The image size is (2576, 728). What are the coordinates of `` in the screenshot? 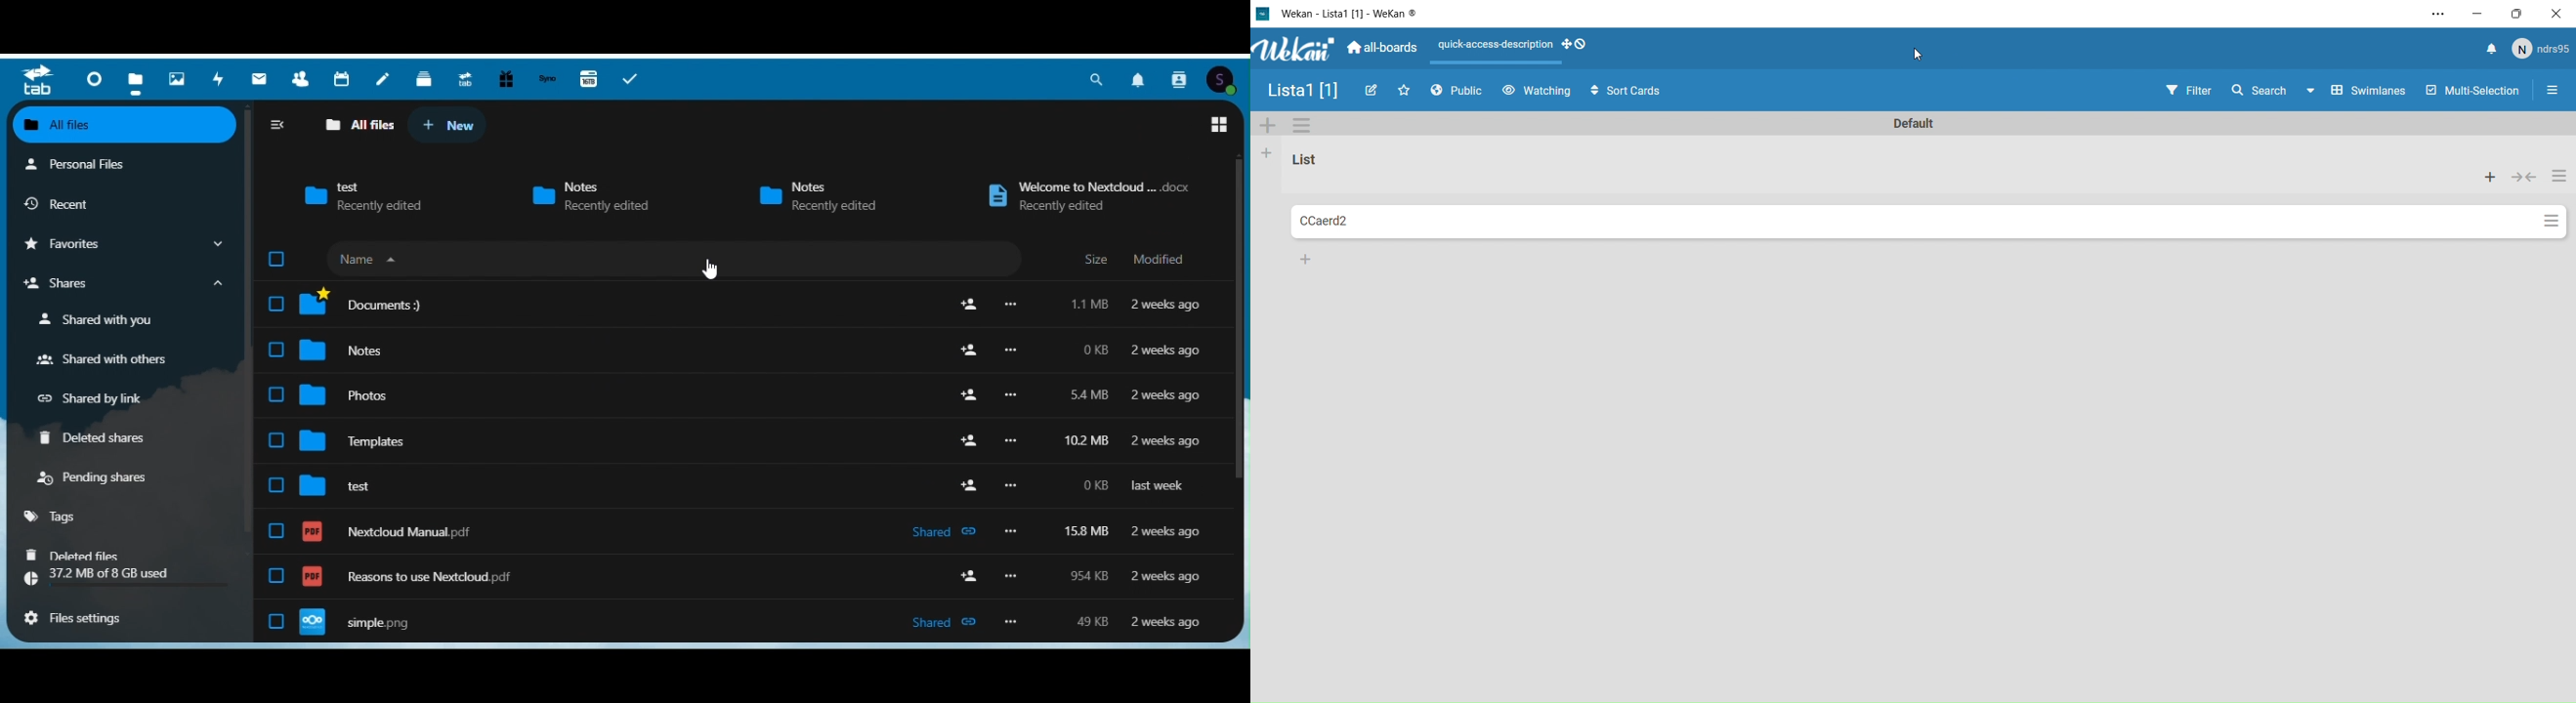 It's located at (132, 583).